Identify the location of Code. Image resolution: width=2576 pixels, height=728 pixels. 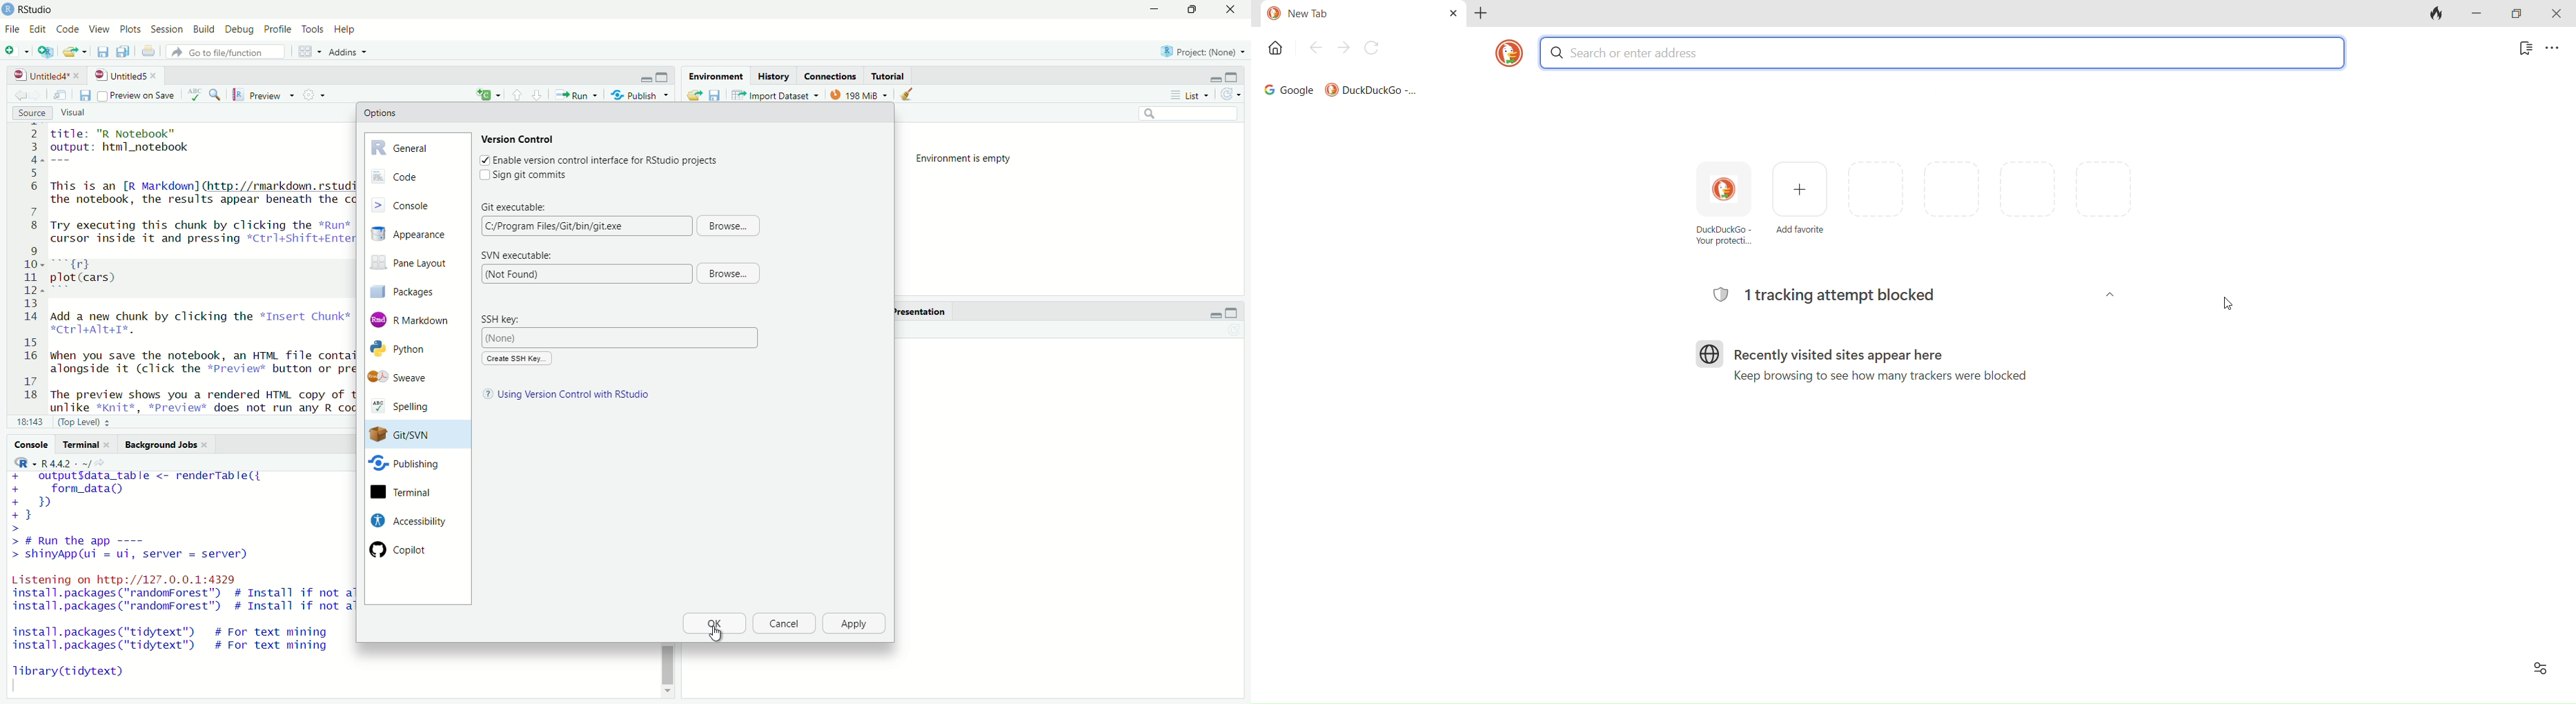
(66, 30).